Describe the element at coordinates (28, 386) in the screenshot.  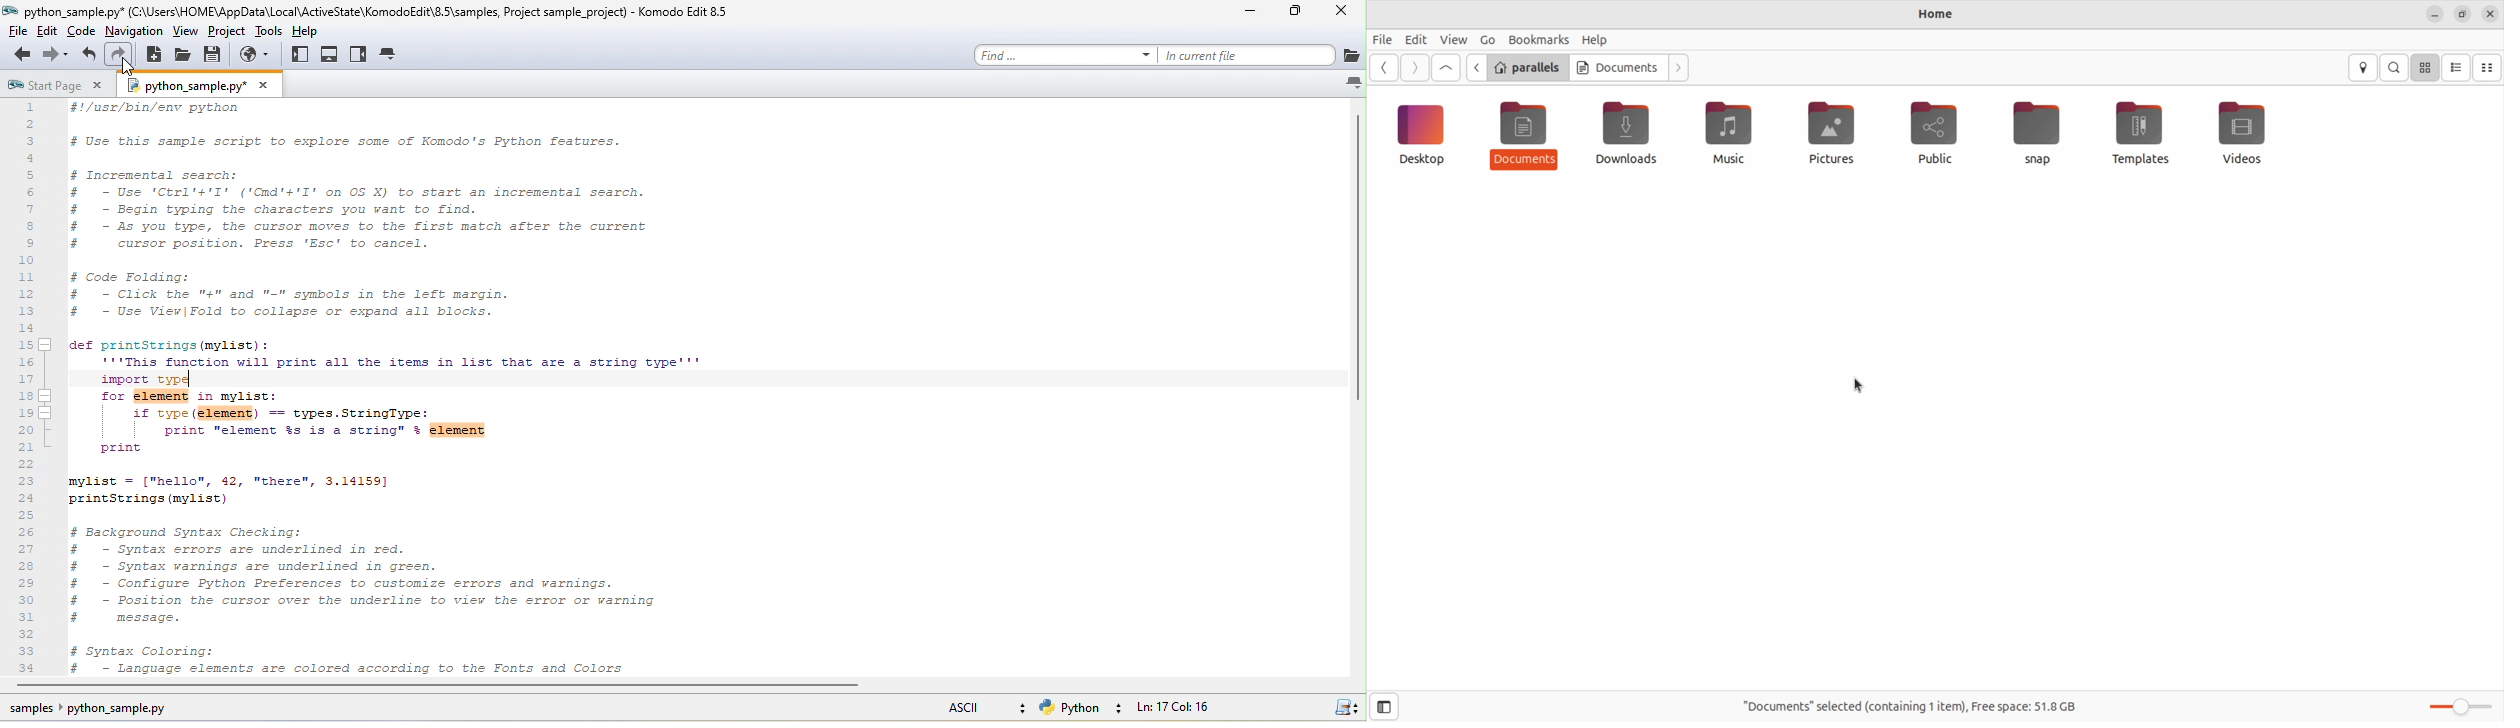
I see `number list` at that location.